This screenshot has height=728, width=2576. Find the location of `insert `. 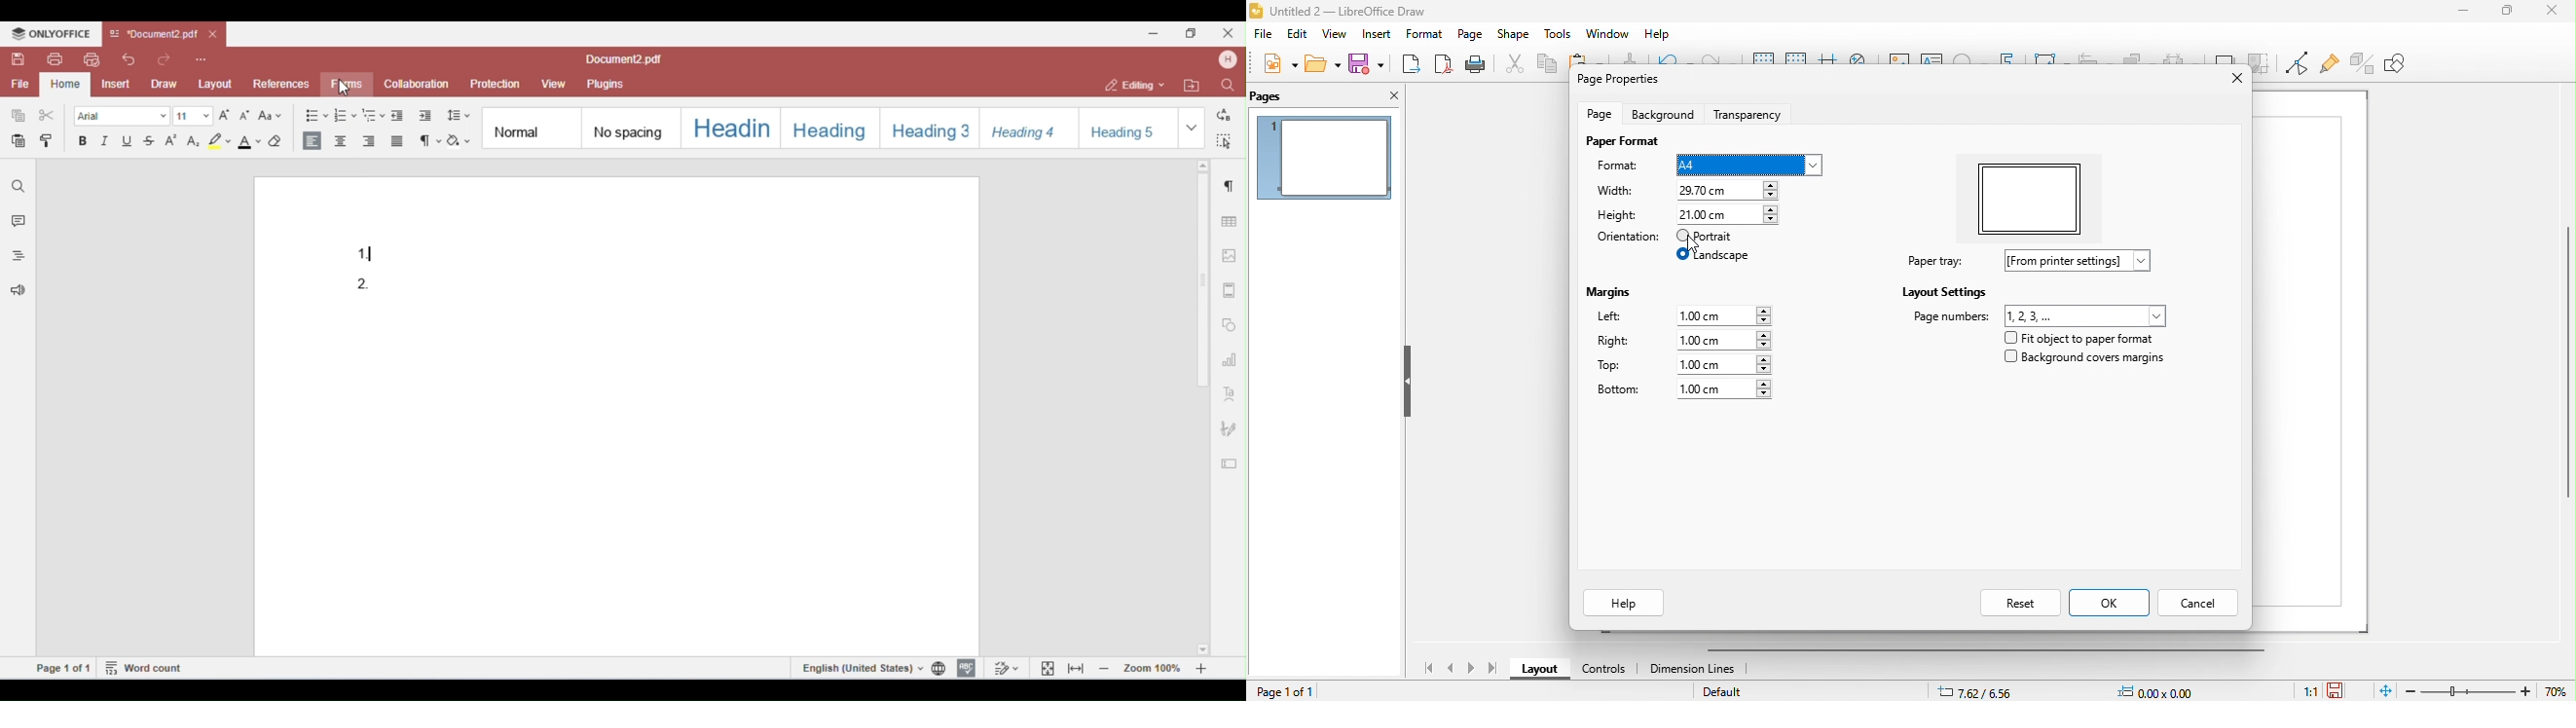

insert  is located at coordinates (1376, 34).